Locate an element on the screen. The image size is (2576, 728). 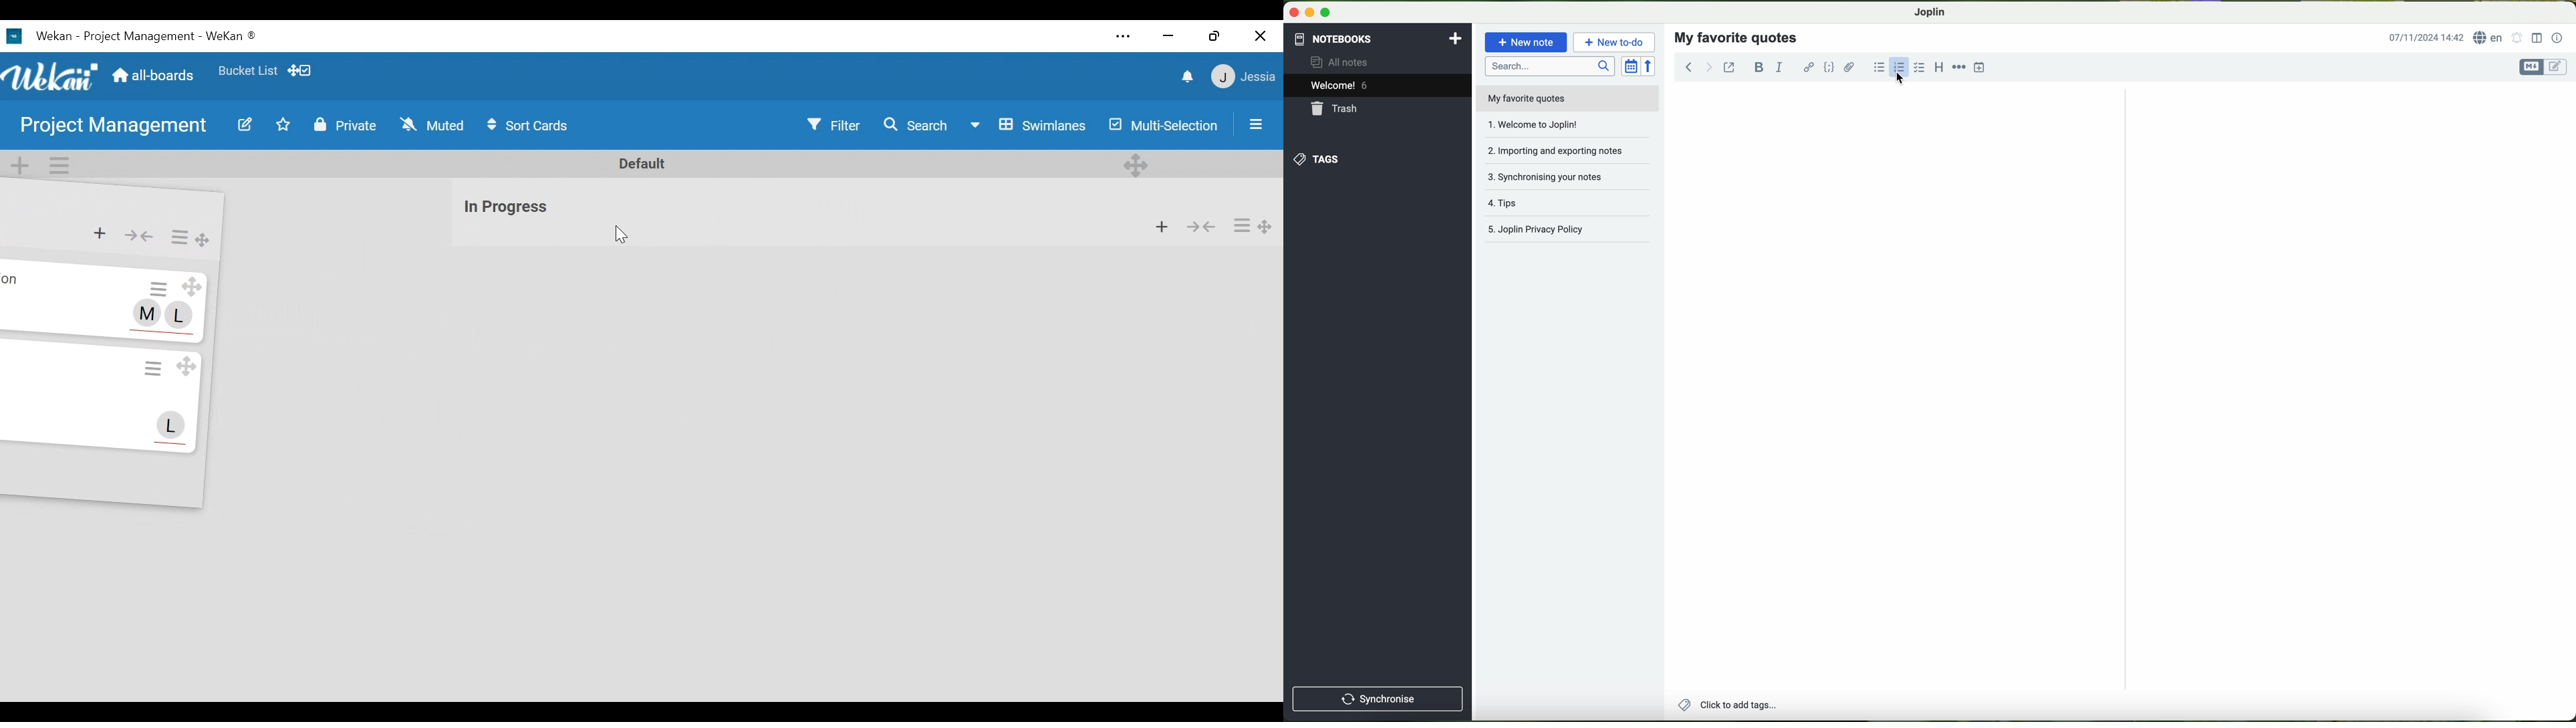
toggle sort order field is located at coordinates (1629, 67).